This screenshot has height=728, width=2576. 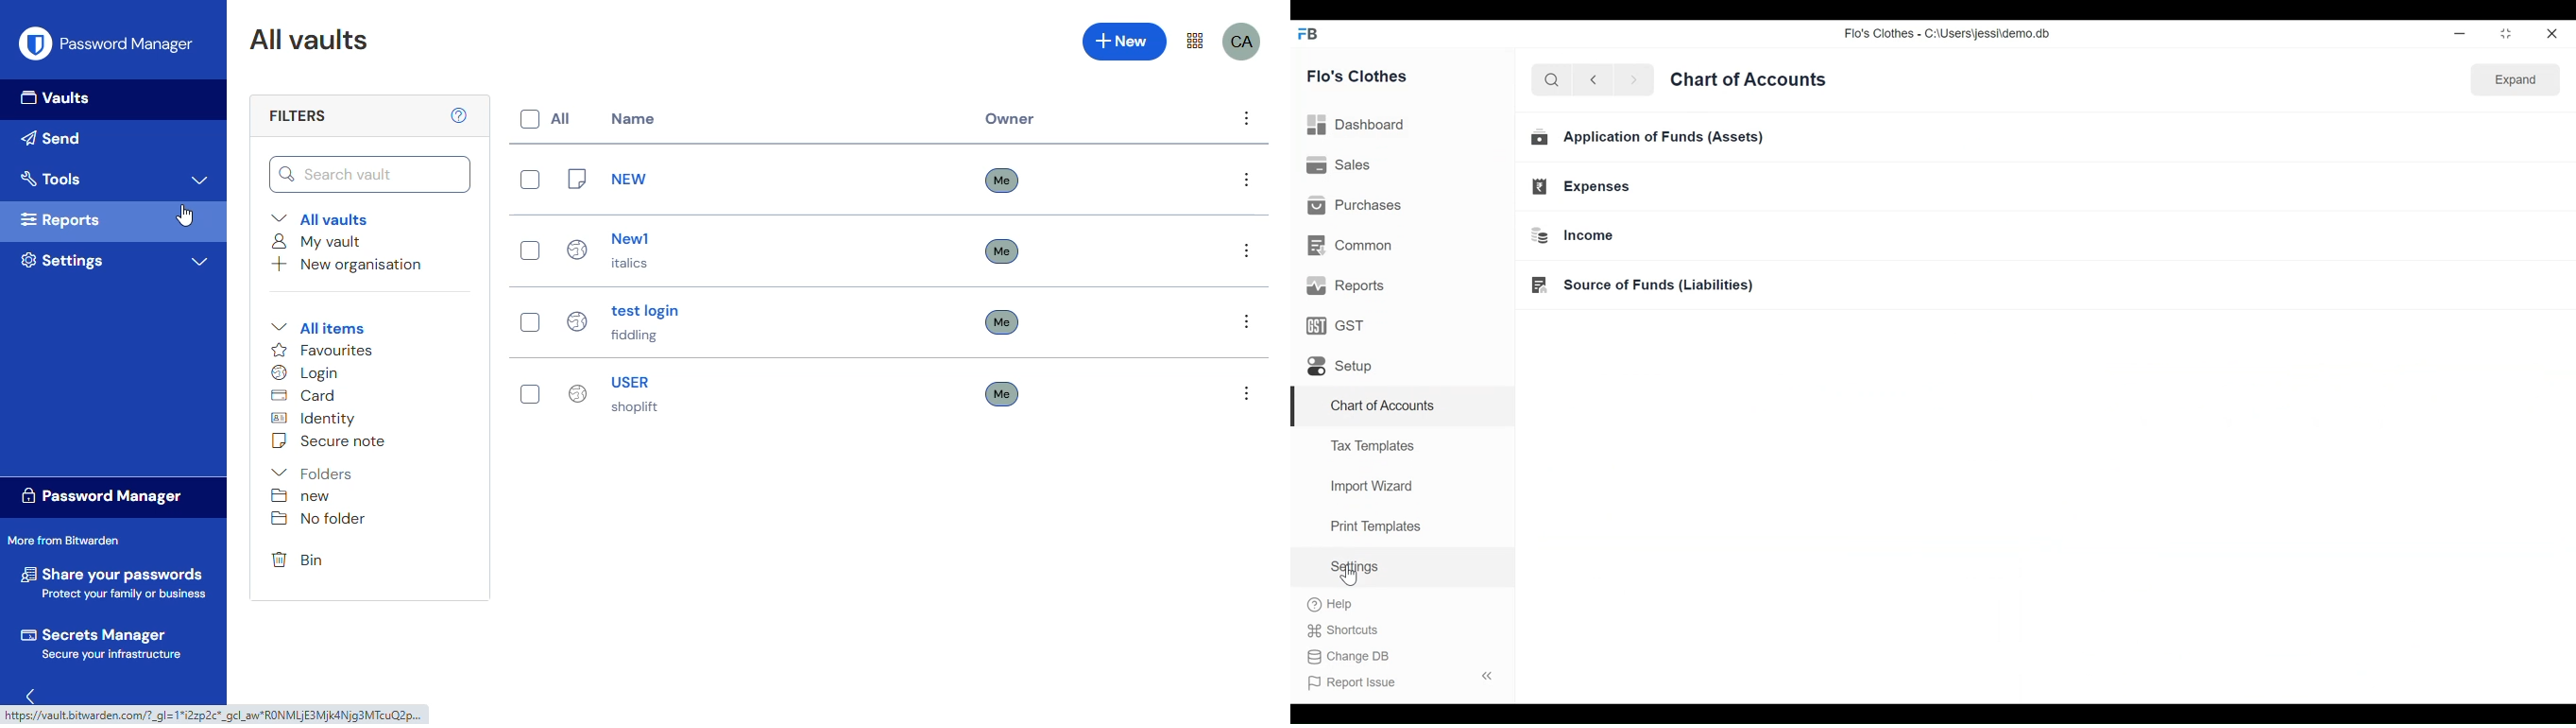 What do you see at coordinates (1347, 286) in the screenshot?
I see `reports` at bounding box center [1347, 286].